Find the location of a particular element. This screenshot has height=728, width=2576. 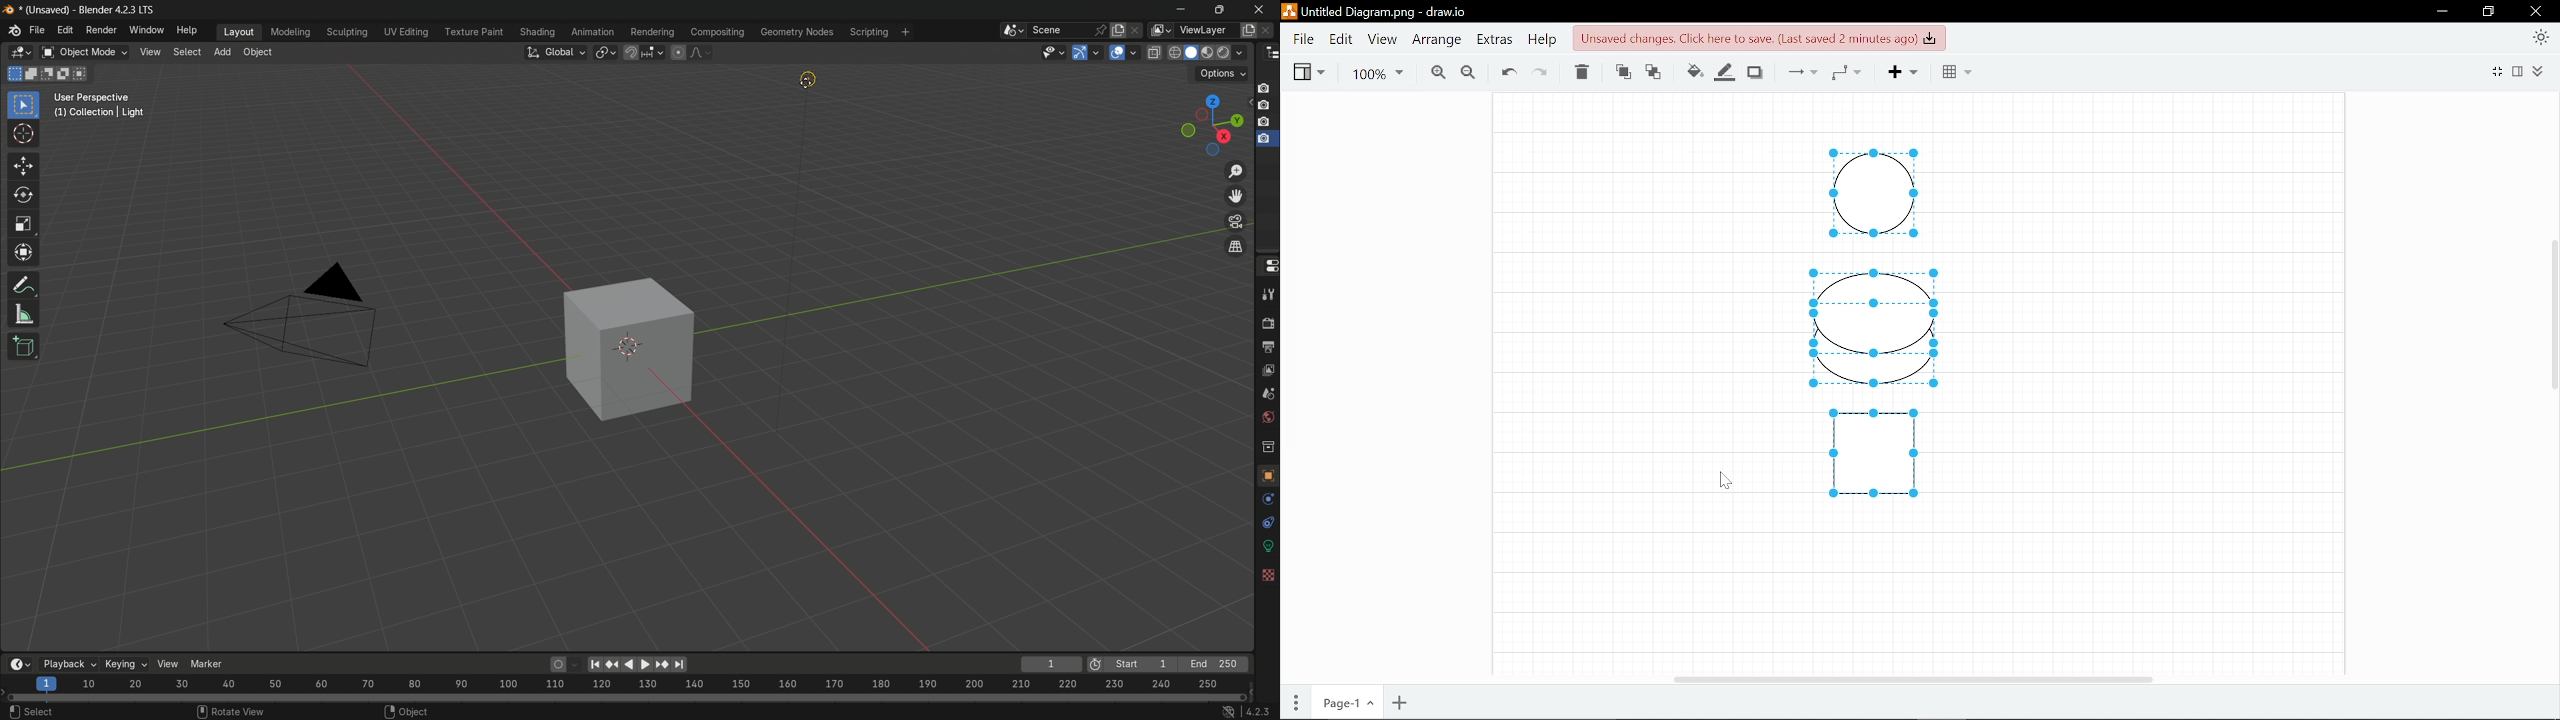

rendered is located at coordinates (1233, 52).